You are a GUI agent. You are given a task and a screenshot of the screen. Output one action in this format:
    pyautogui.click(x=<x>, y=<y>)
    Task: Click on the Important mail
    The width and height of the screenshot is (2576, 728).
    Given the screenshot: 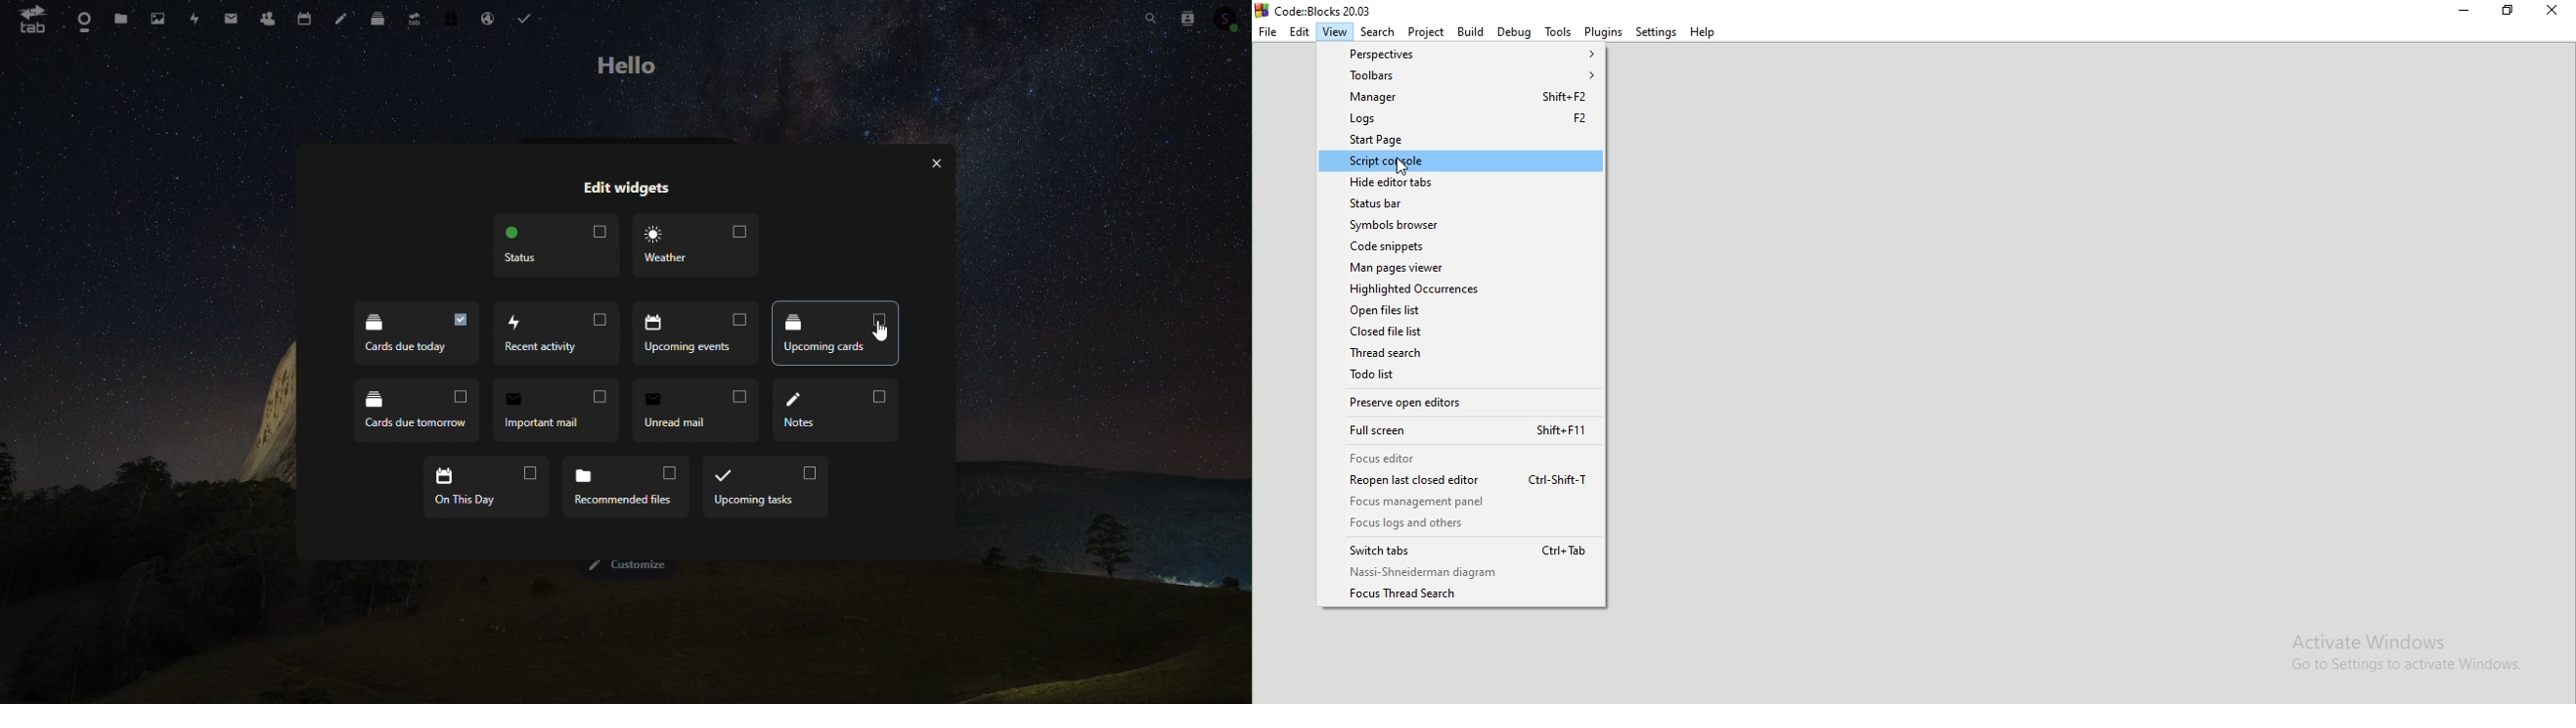 What is the action you would take?
    pyautogui.click(x=553, y=410)
    